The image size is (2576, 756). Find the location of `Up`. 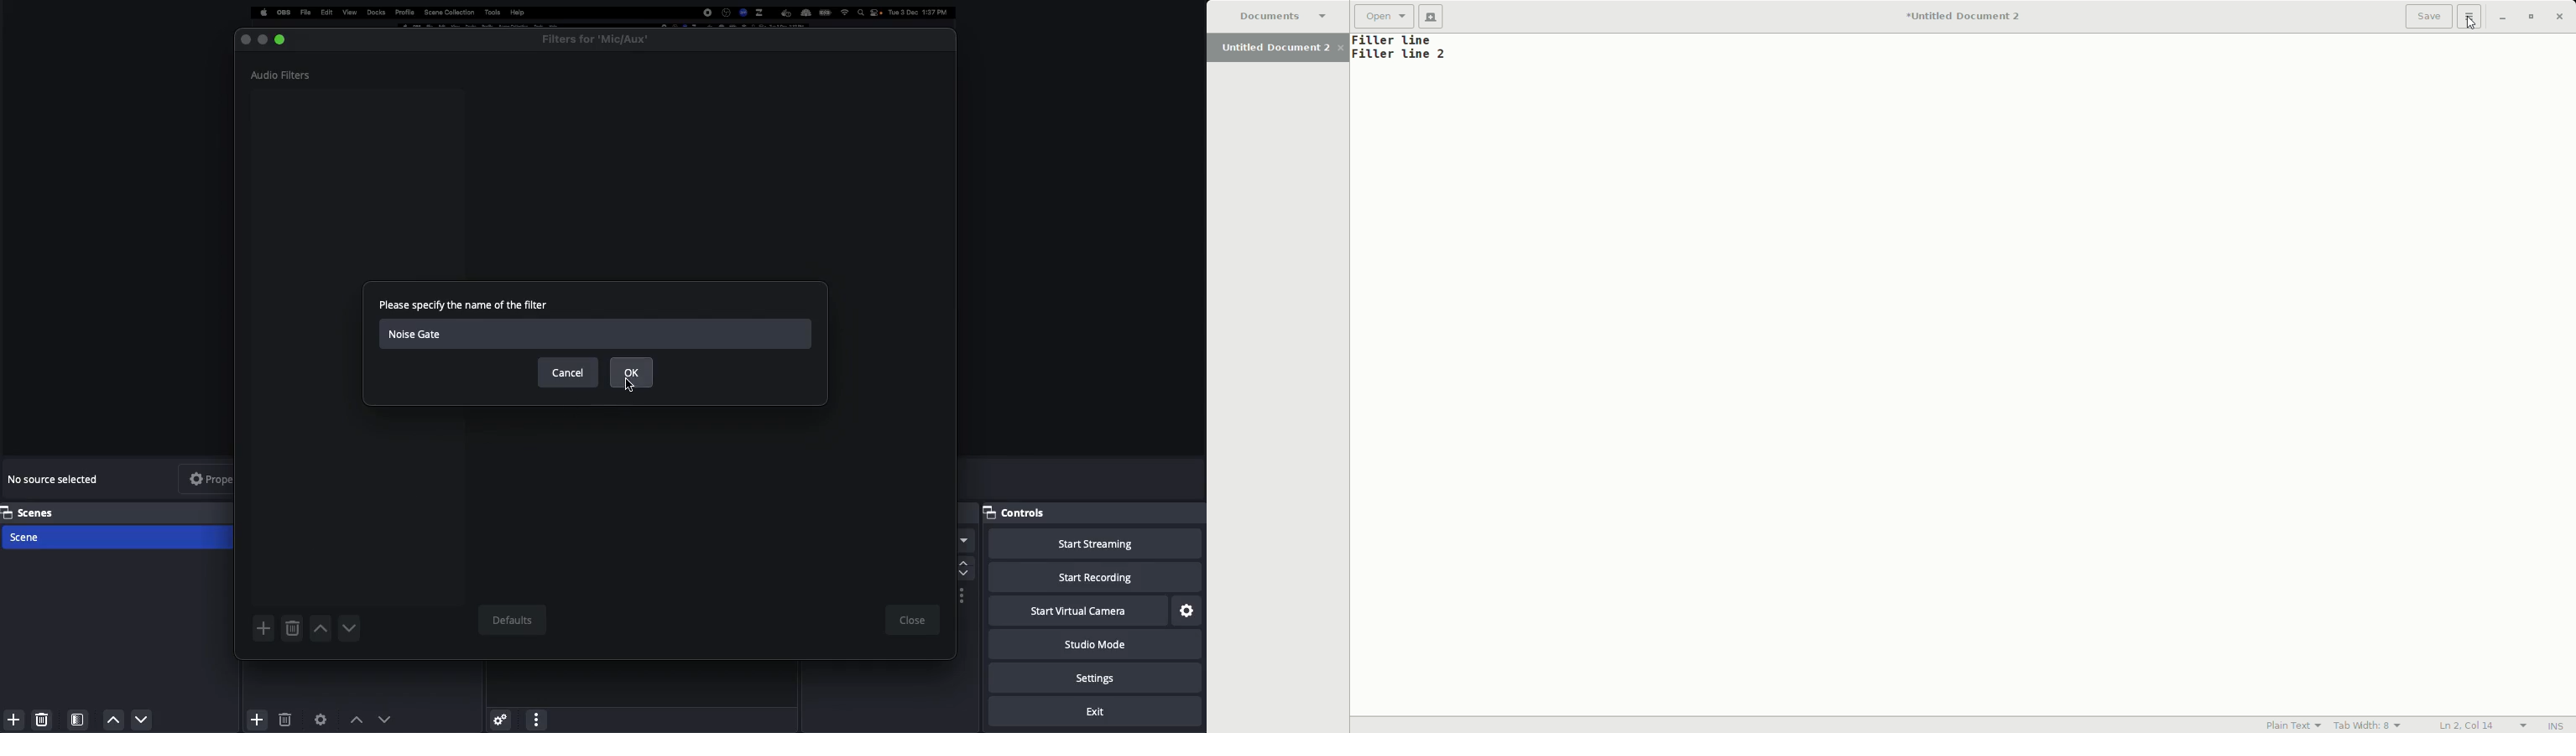

Up is located at coordinates (114, 720).